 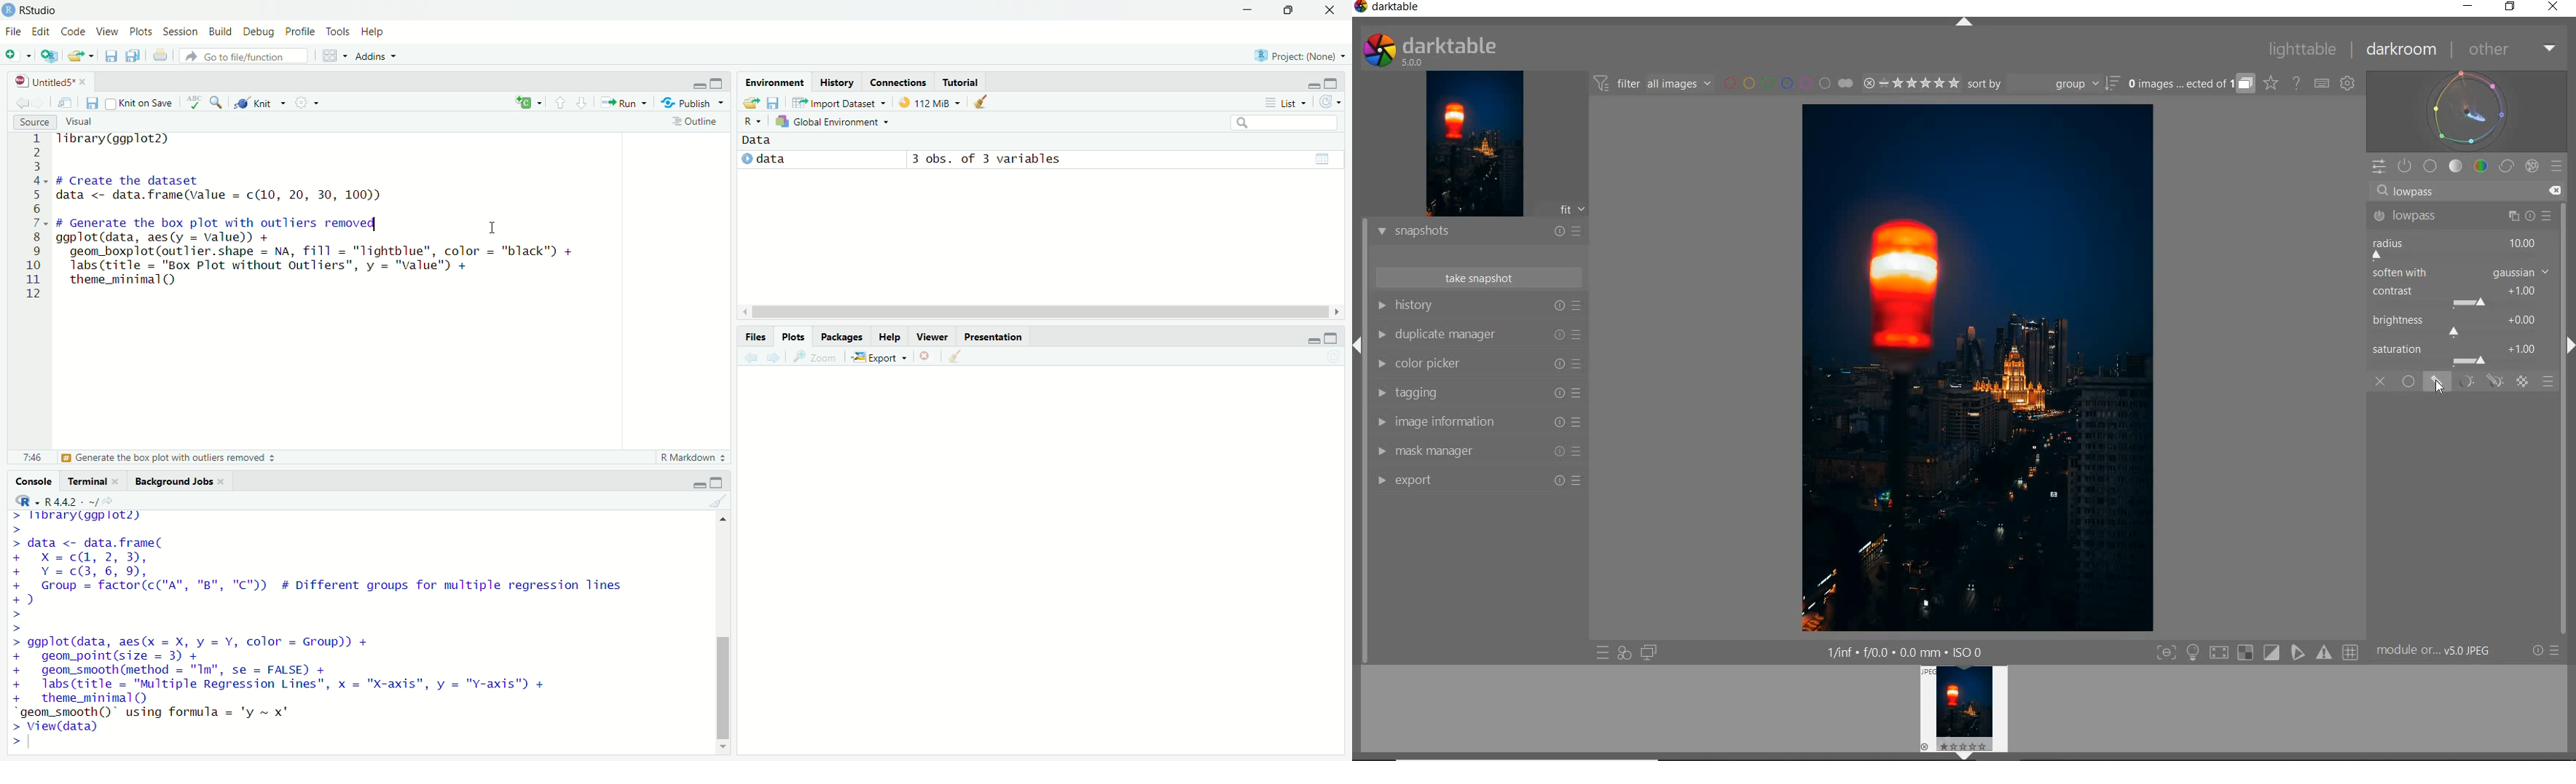 I want to click on import Dataset, so click(x=837, y=101).